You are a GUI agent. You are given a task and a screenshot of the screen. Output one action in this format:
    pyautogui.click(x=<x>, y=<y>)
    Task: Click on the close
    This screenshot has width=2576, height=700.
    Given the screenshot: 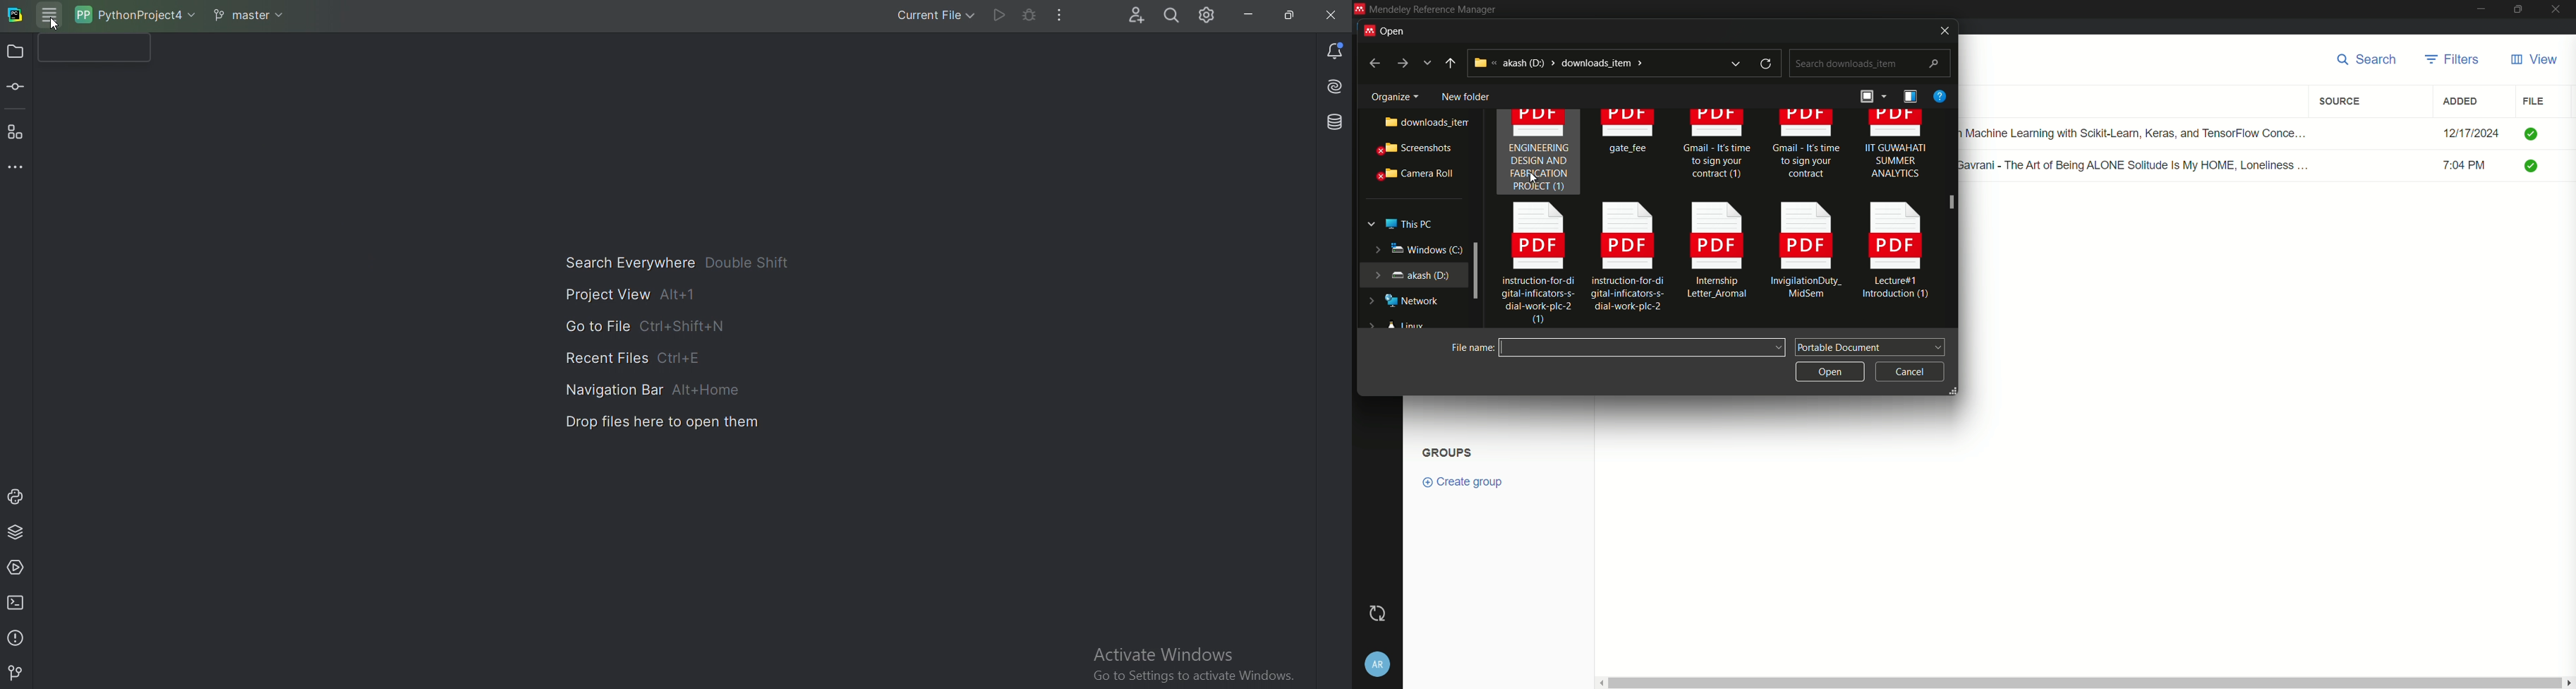 What is the action you would take?
    pyautogui.click(x=2560, y=10)
    